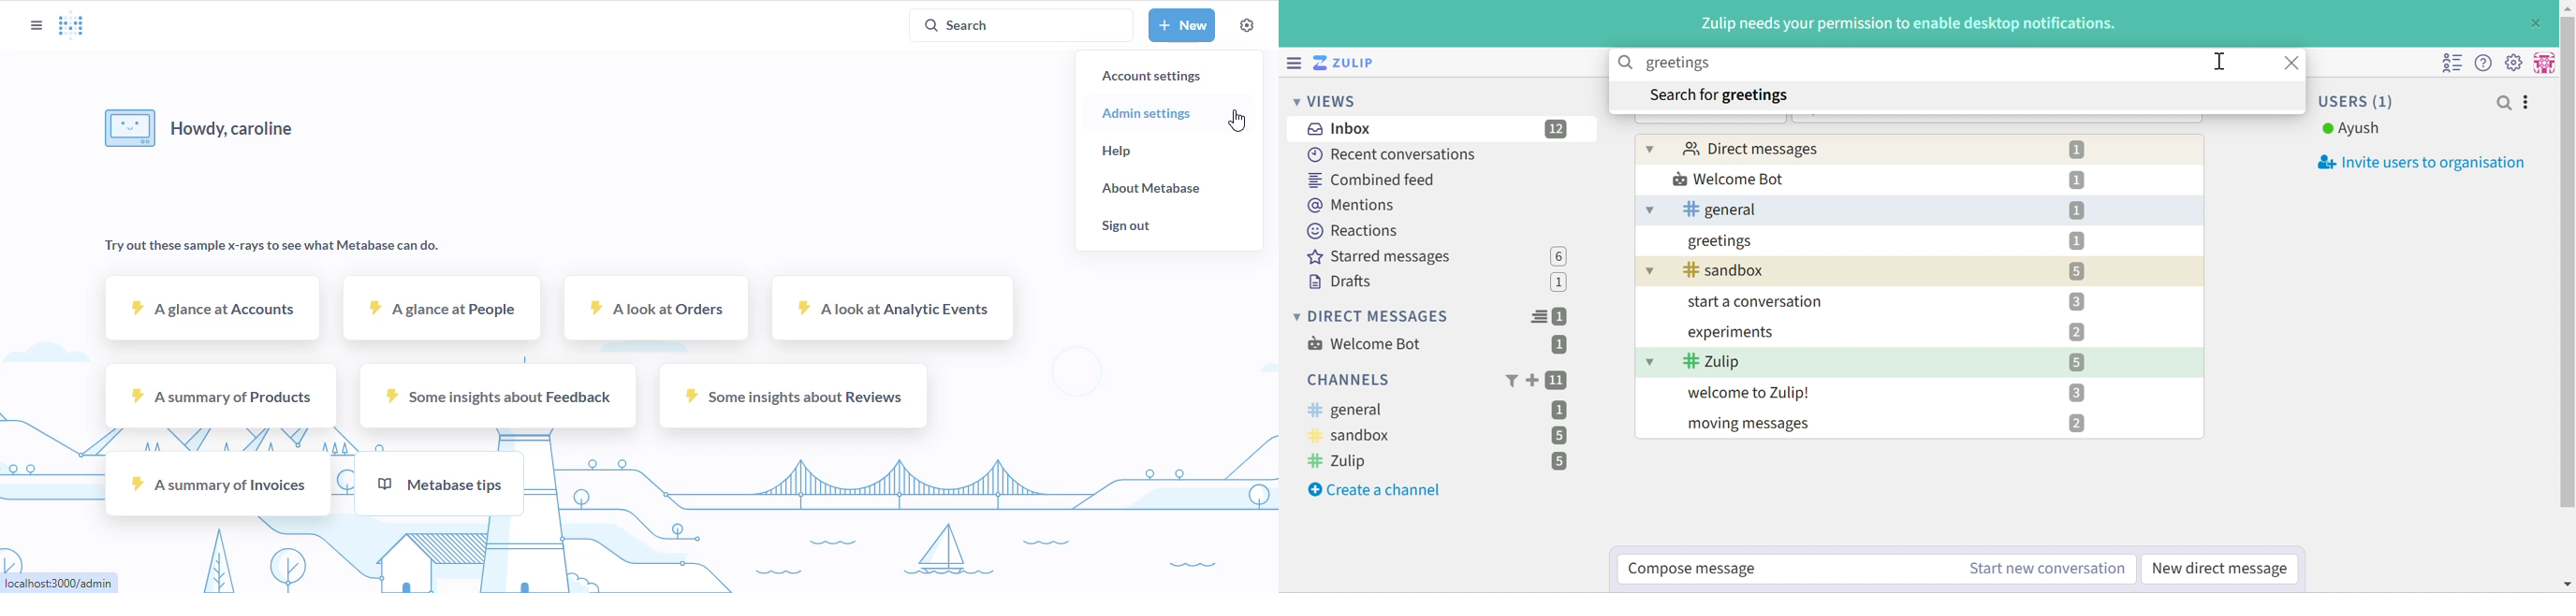 The image size is (2576, 616). What do you see at coordinates (2415, 163) in the screenshot?
I see `Invite users to organisation` at bounding box center [2415, 163].